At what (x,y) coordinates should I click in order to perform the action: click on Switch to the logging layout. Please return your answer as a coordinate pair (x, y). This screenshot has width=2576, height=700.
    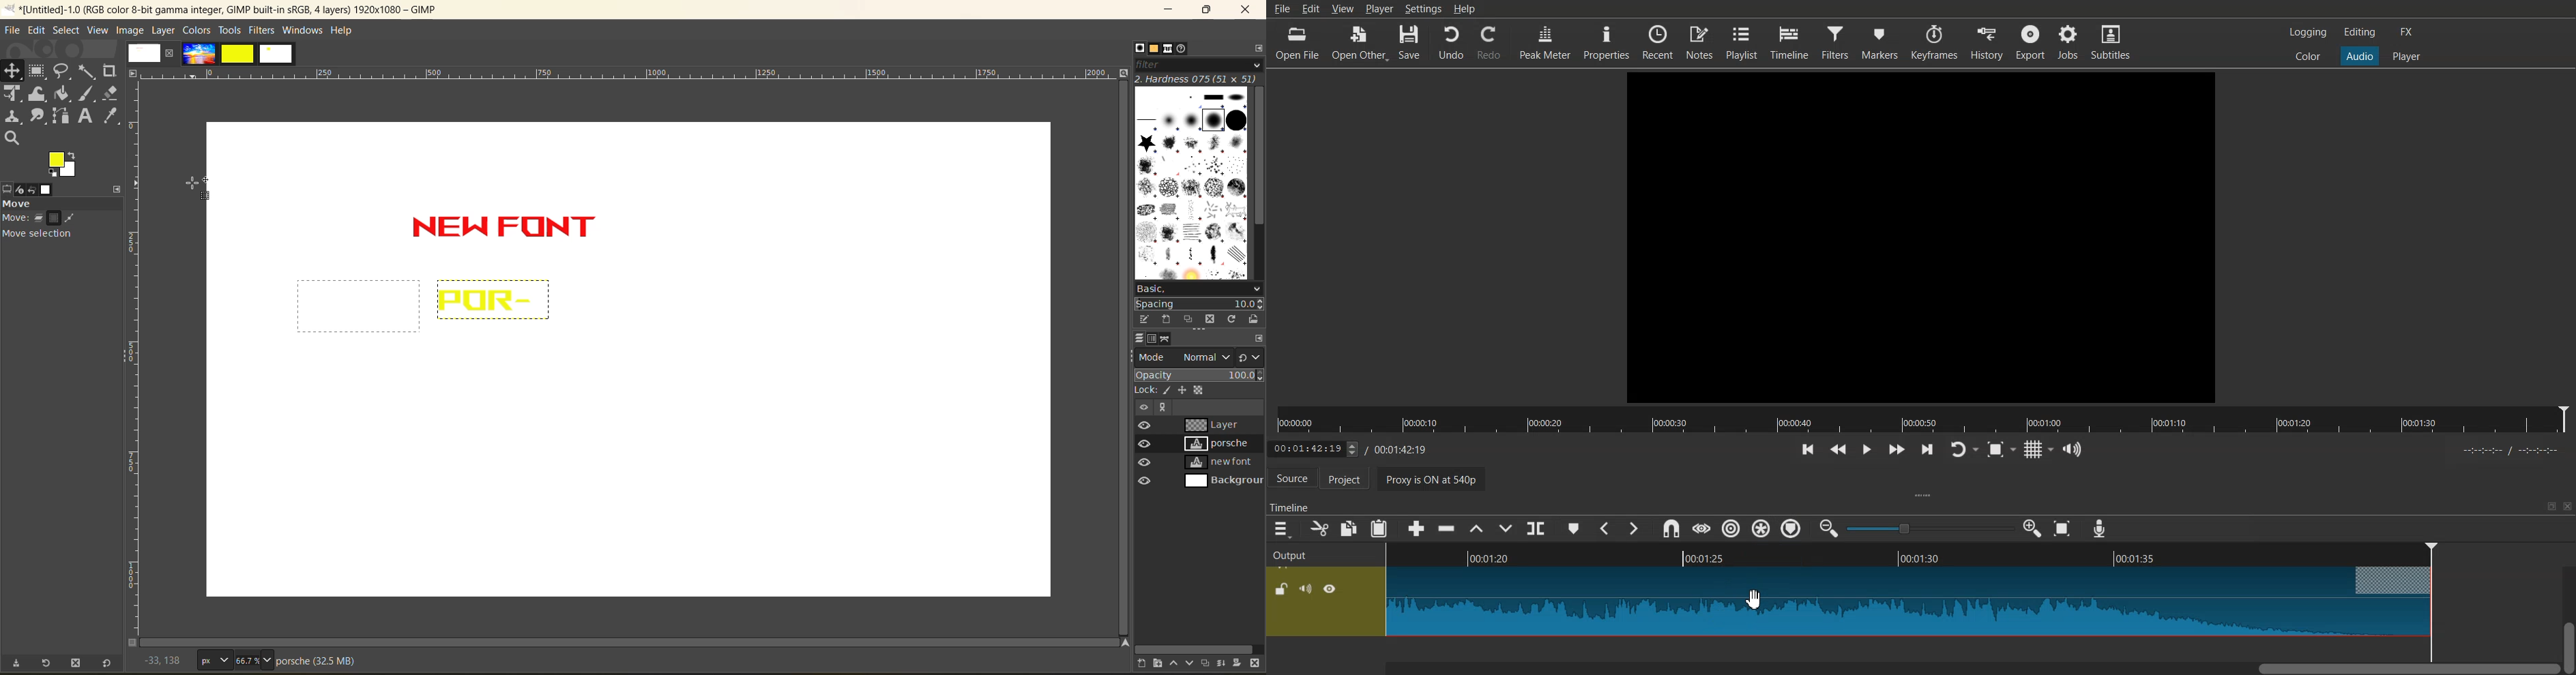
    Looking at the image, I should click on (2307, 32).